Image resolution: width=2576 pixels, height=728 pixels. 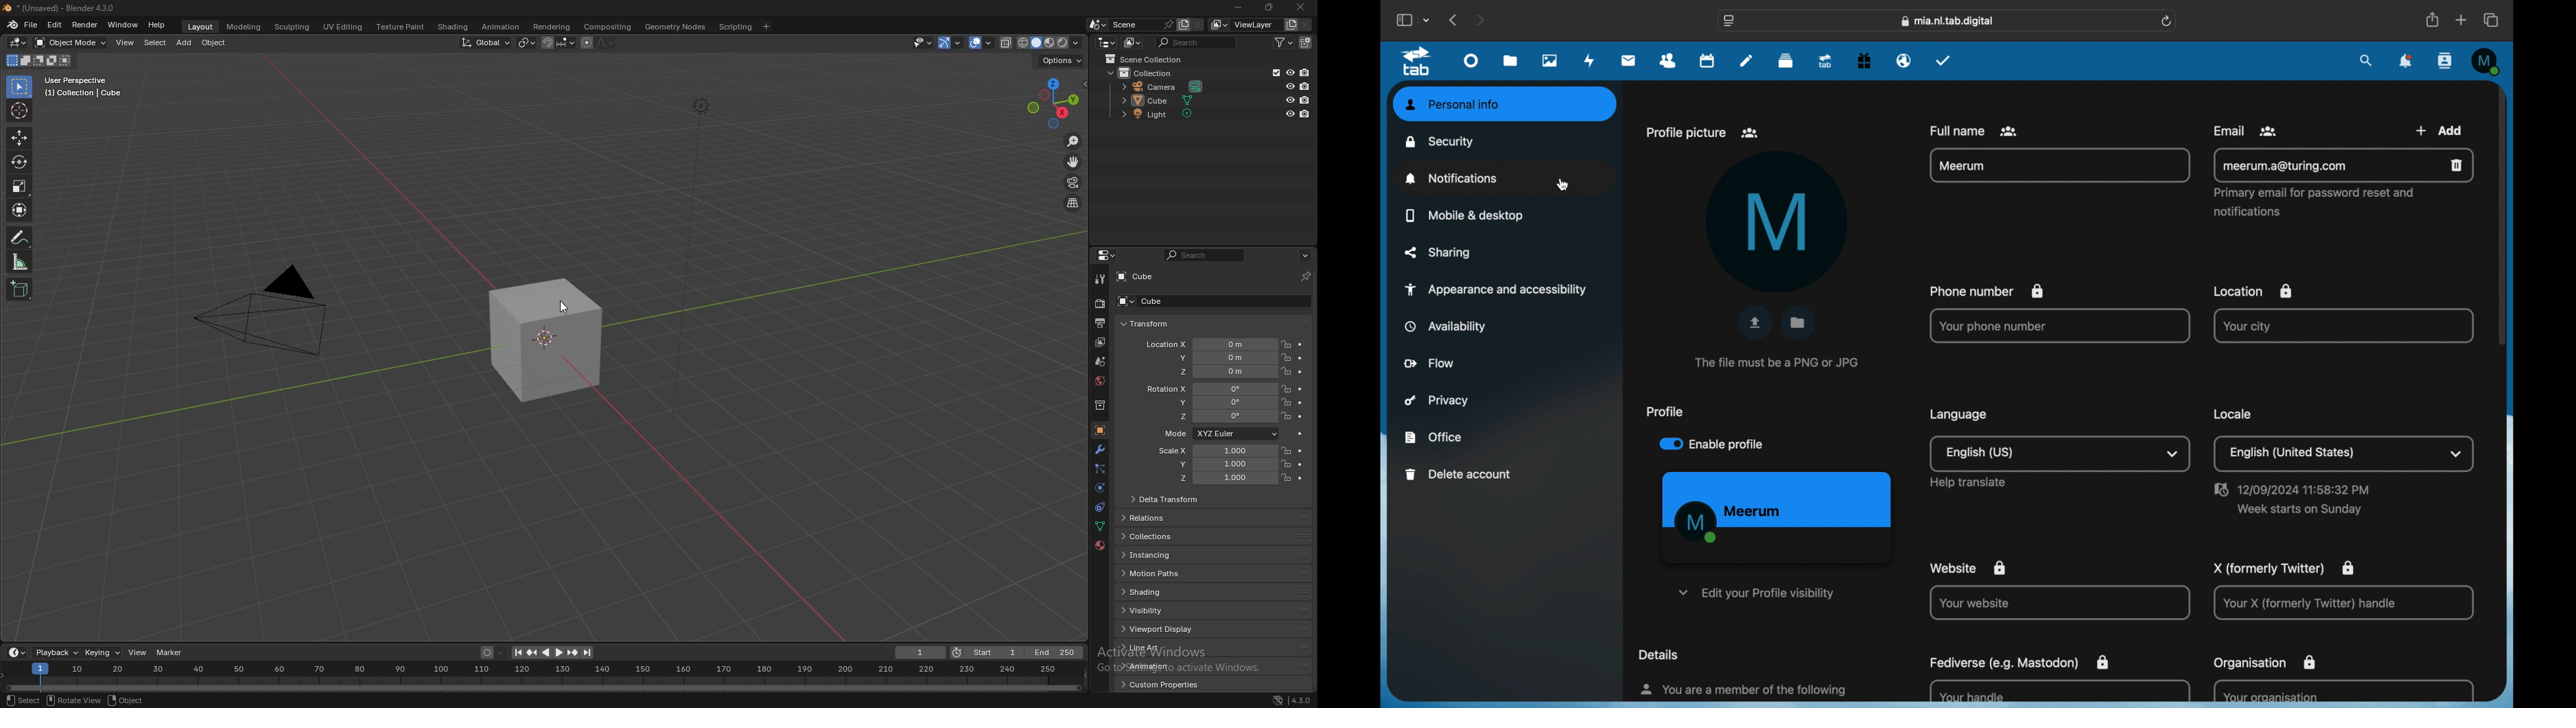 What do you see at coordinates (1786, 61) in the screenshot?
I see `deck` at bounding box center [1786, 61].